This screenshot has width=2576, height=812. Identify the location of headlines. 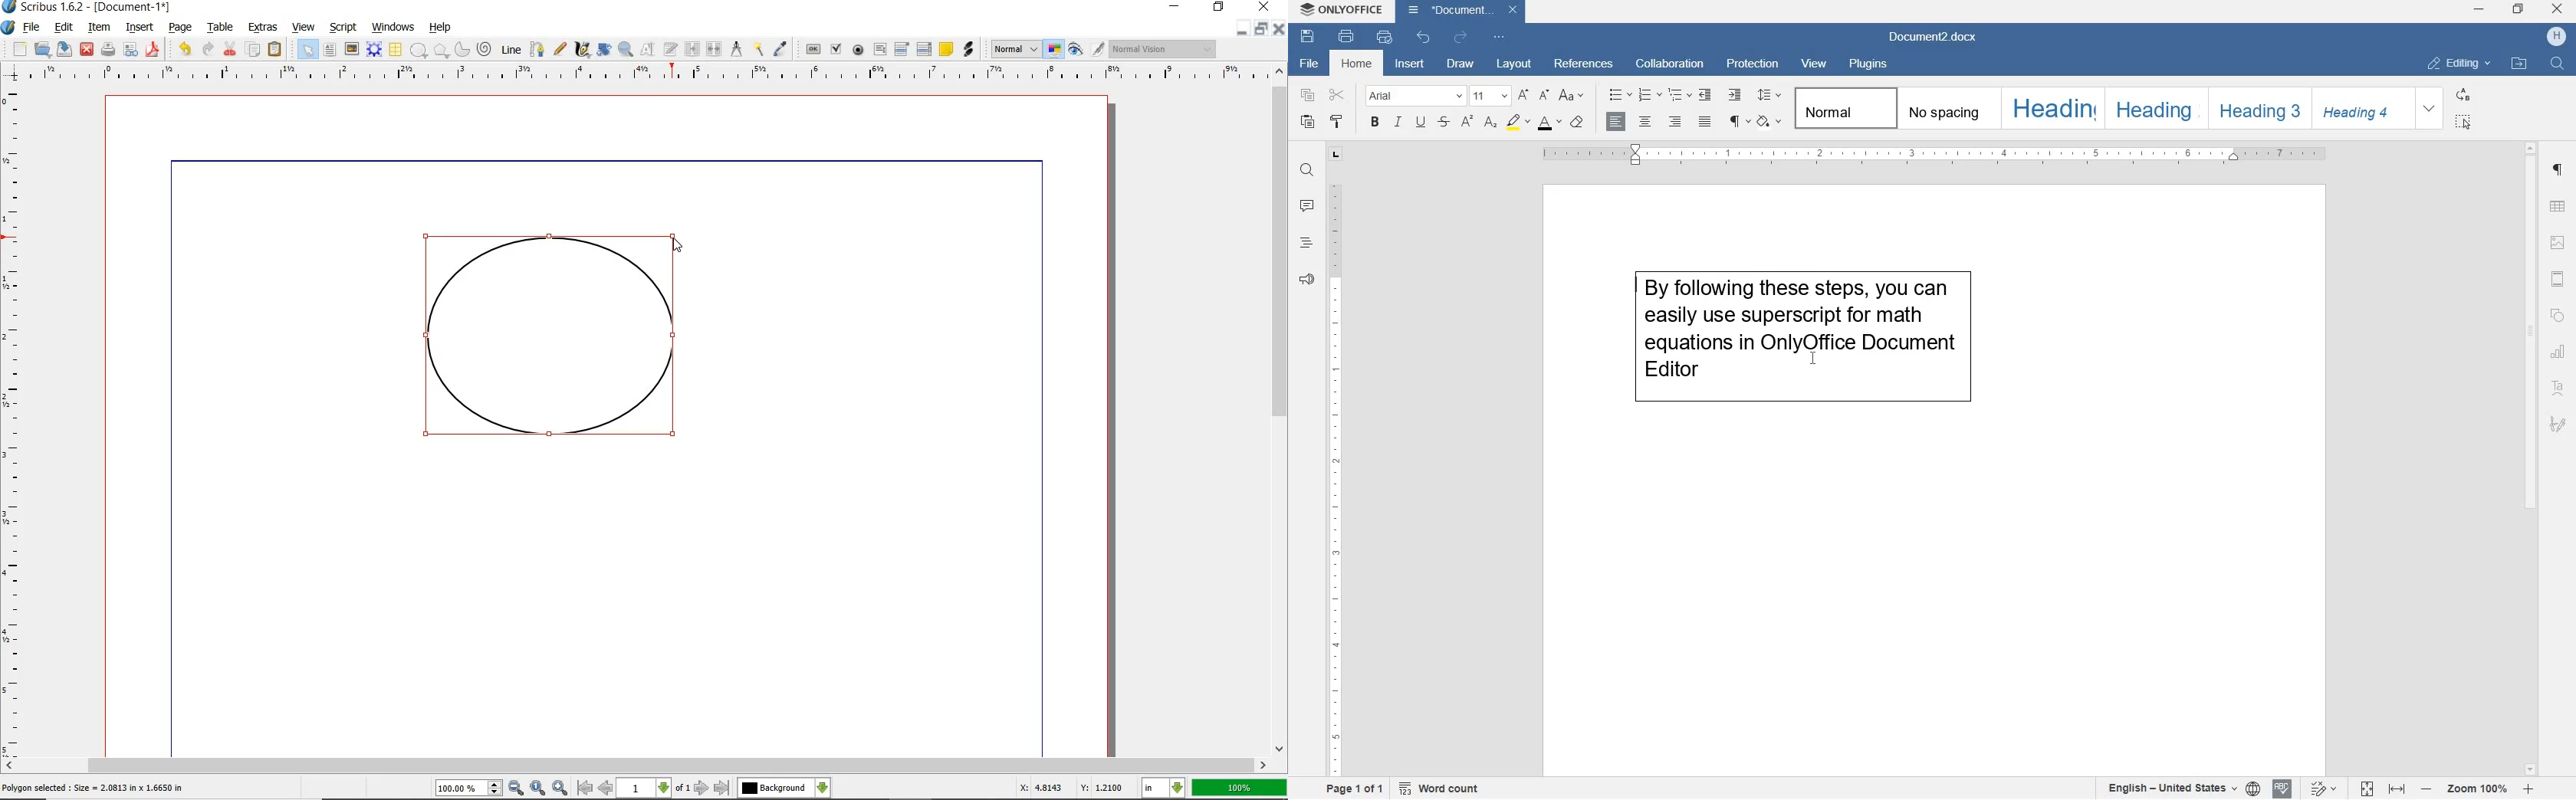
(1306, 246).